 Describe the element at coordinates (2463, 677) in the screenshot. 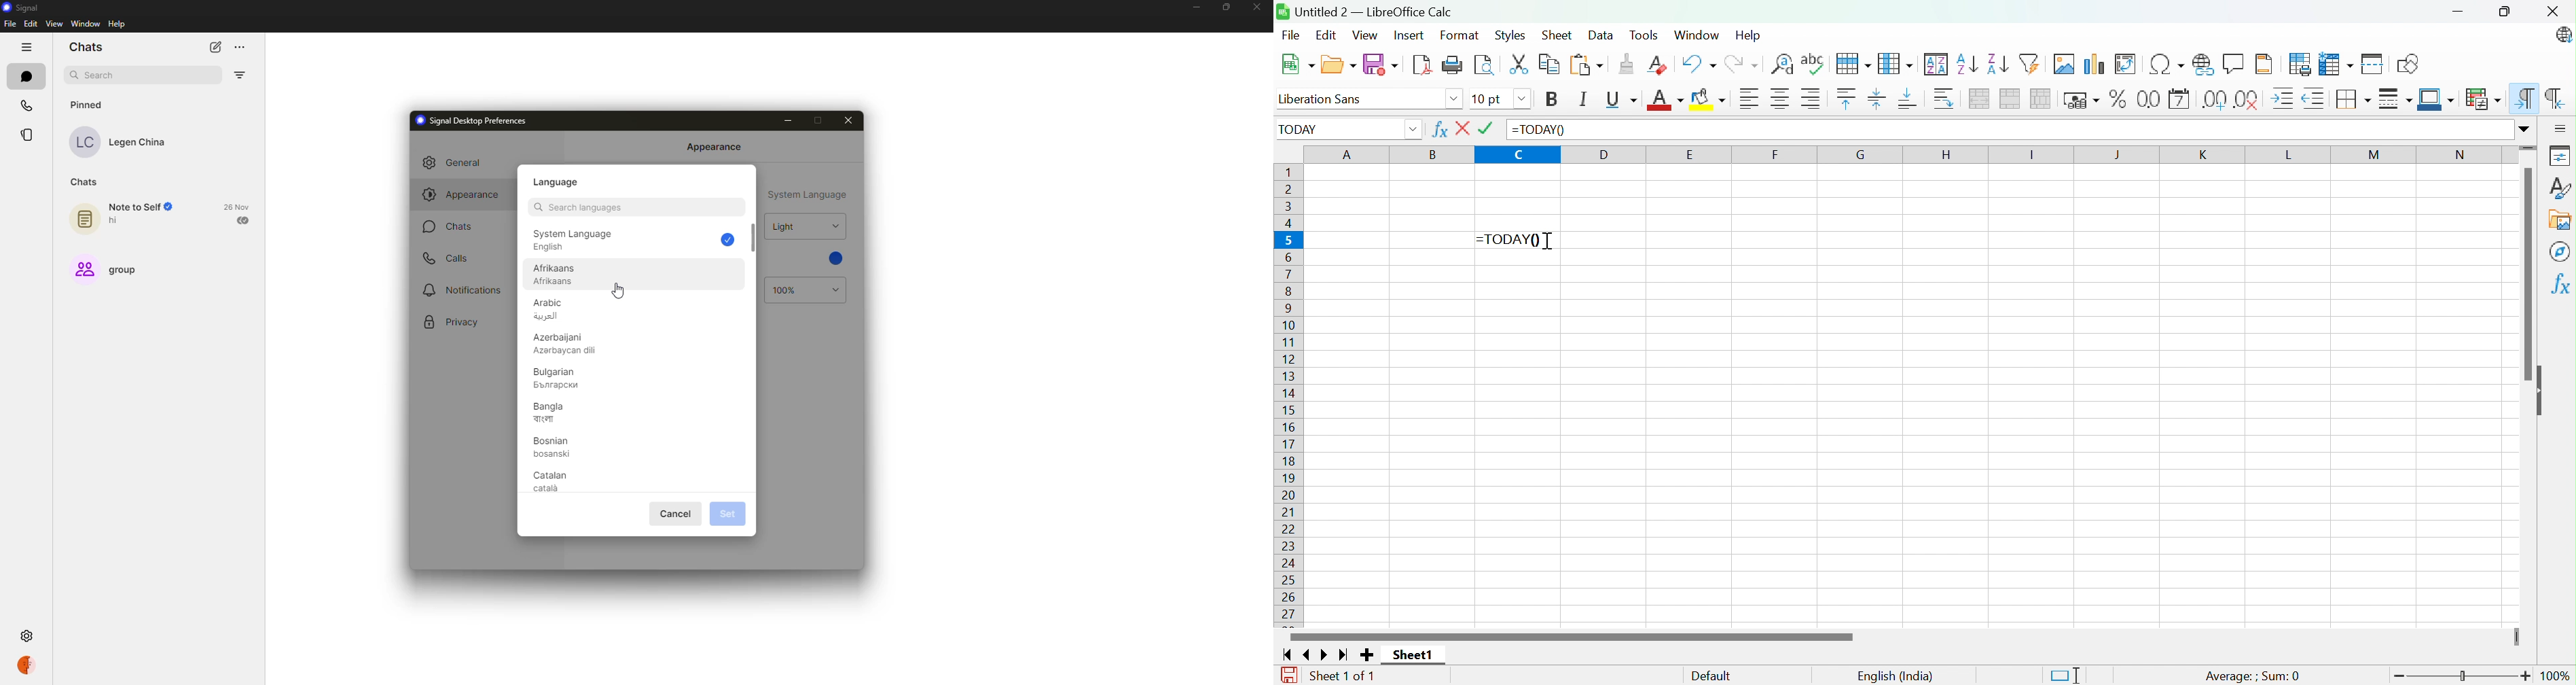

I see `Slider` at that location.